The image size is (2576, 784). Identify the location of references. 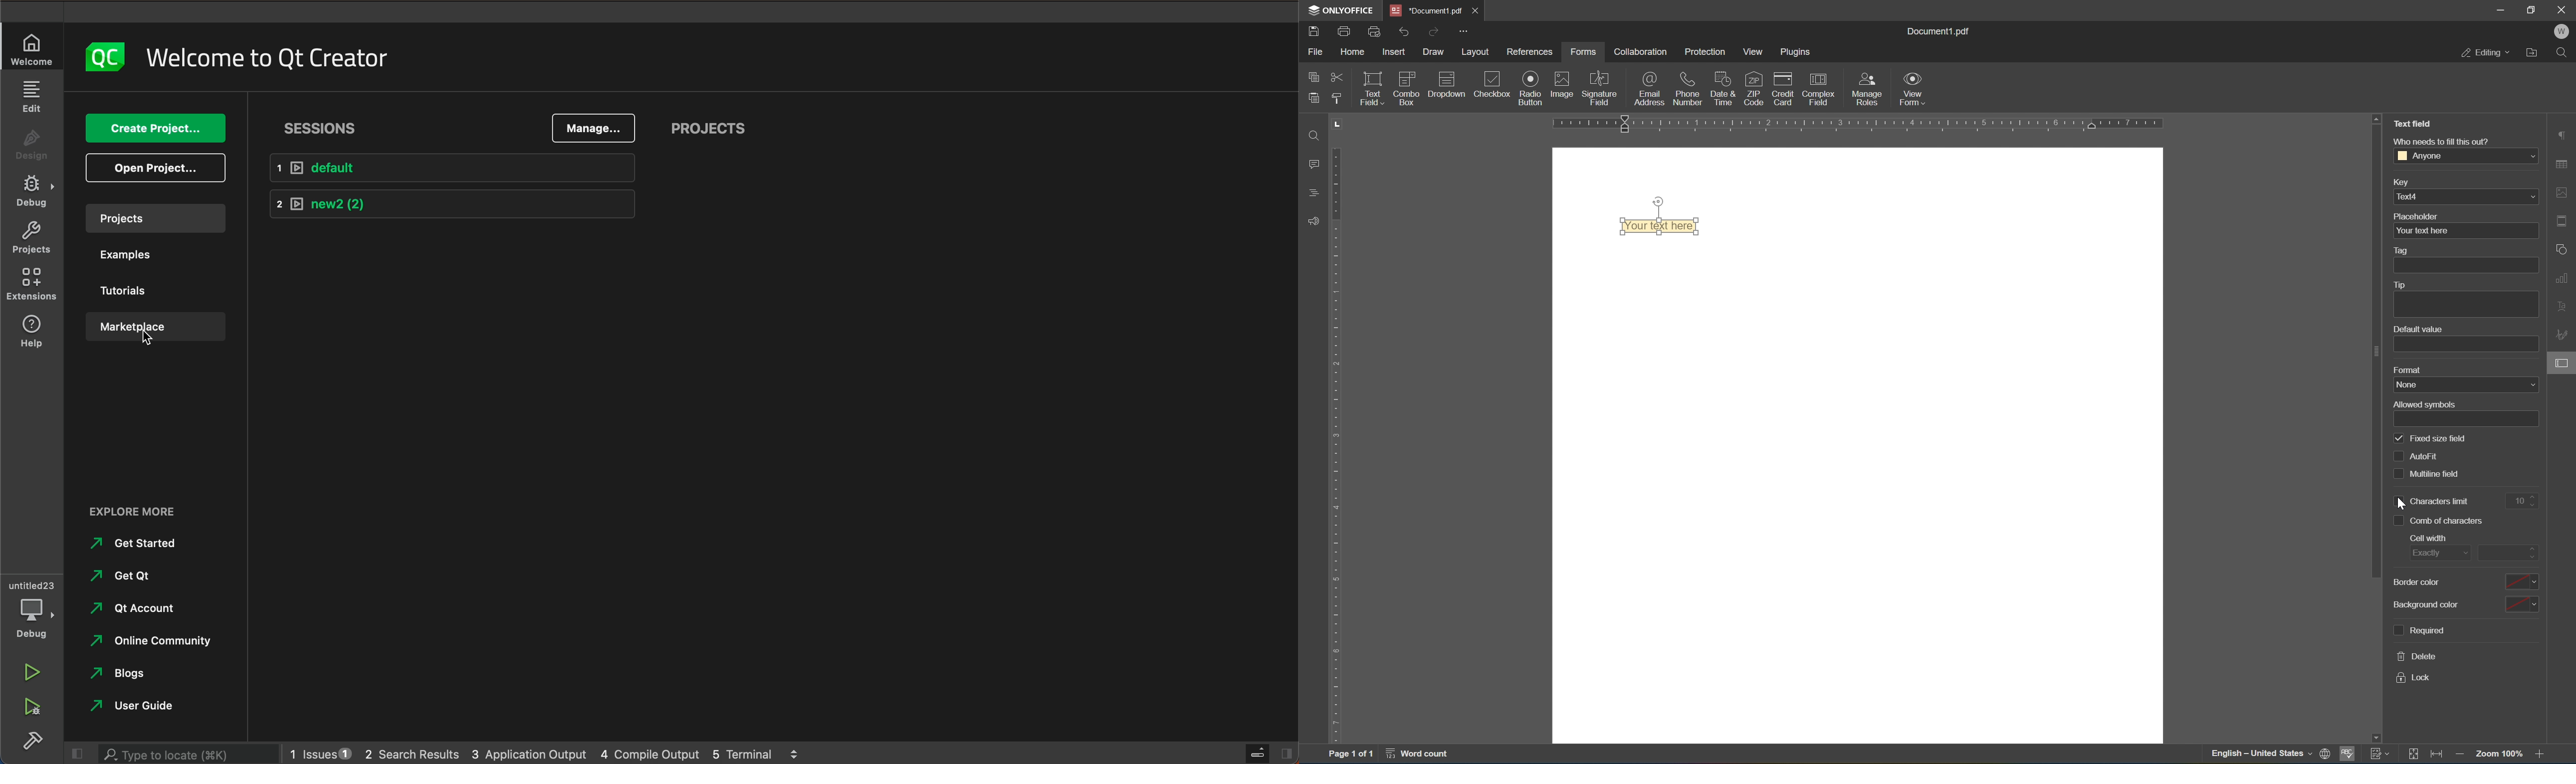
(1529, 52).